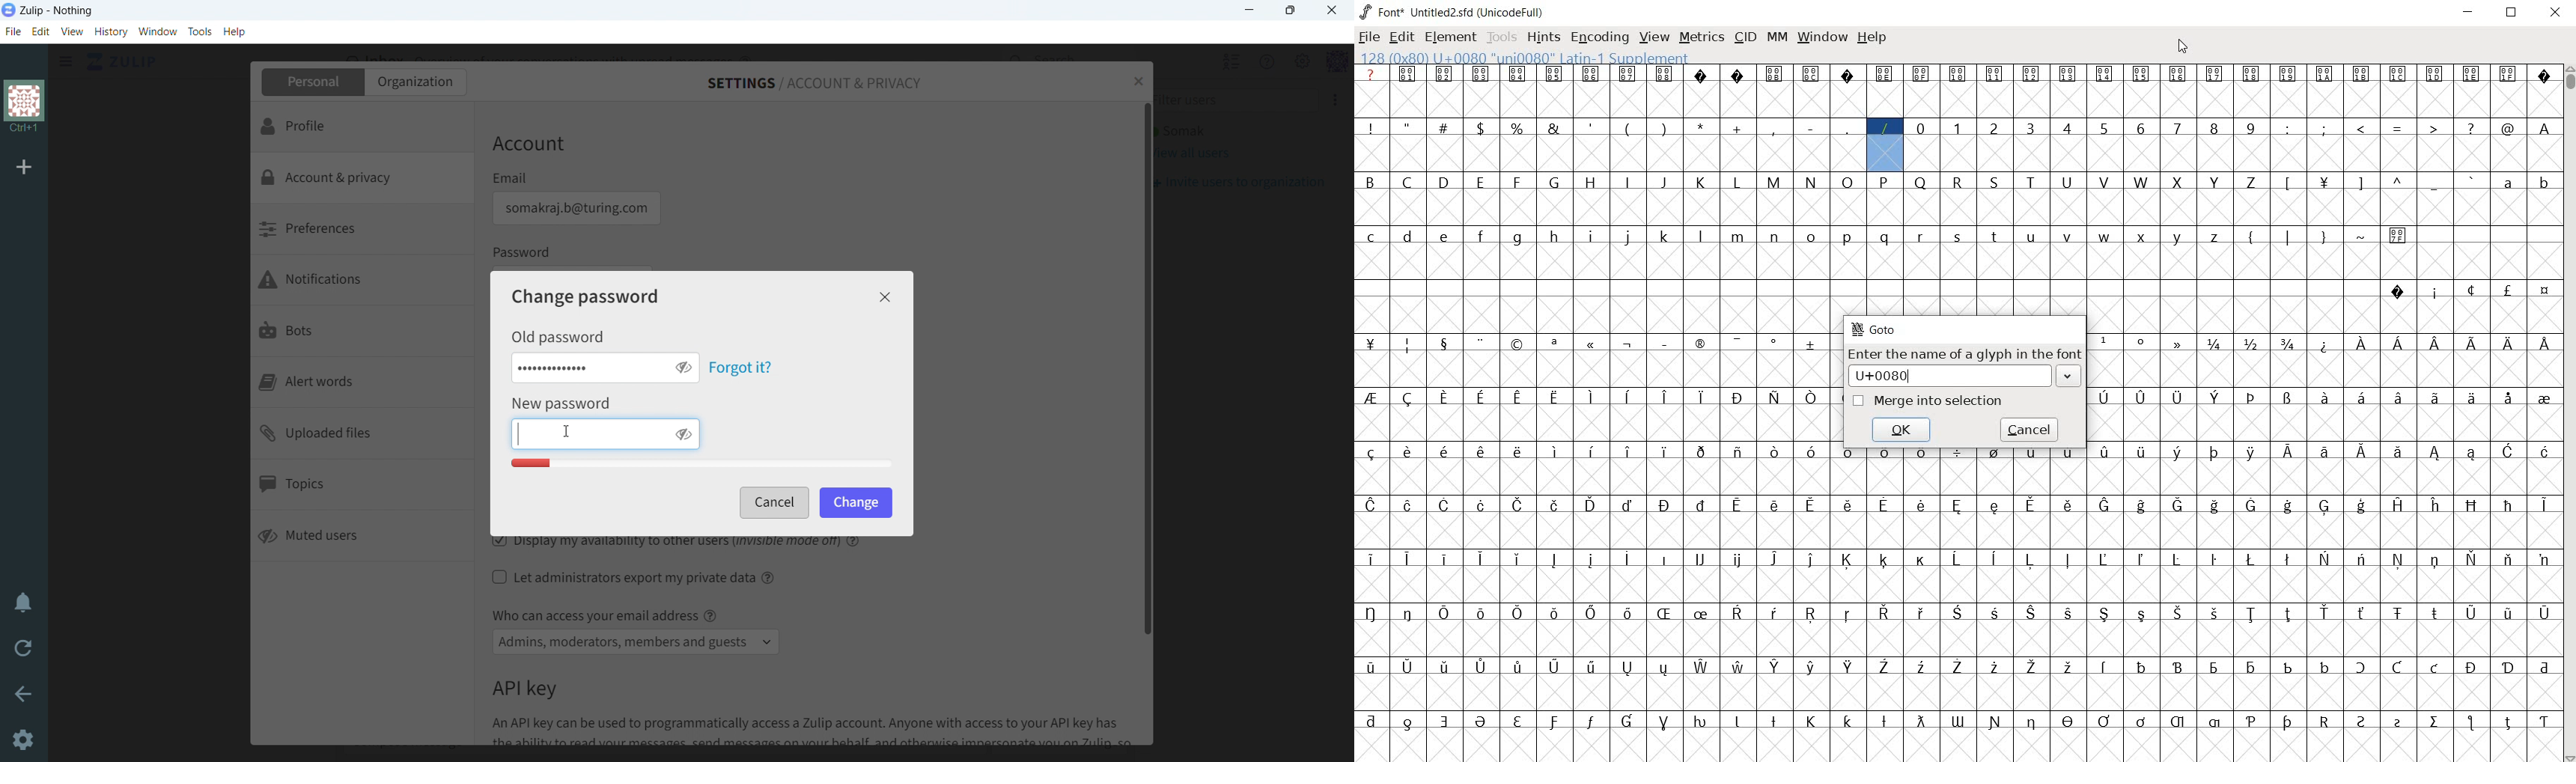  Describe the element at coordinates (1553, 344) in the screenshot. I see `glyph` at that location.